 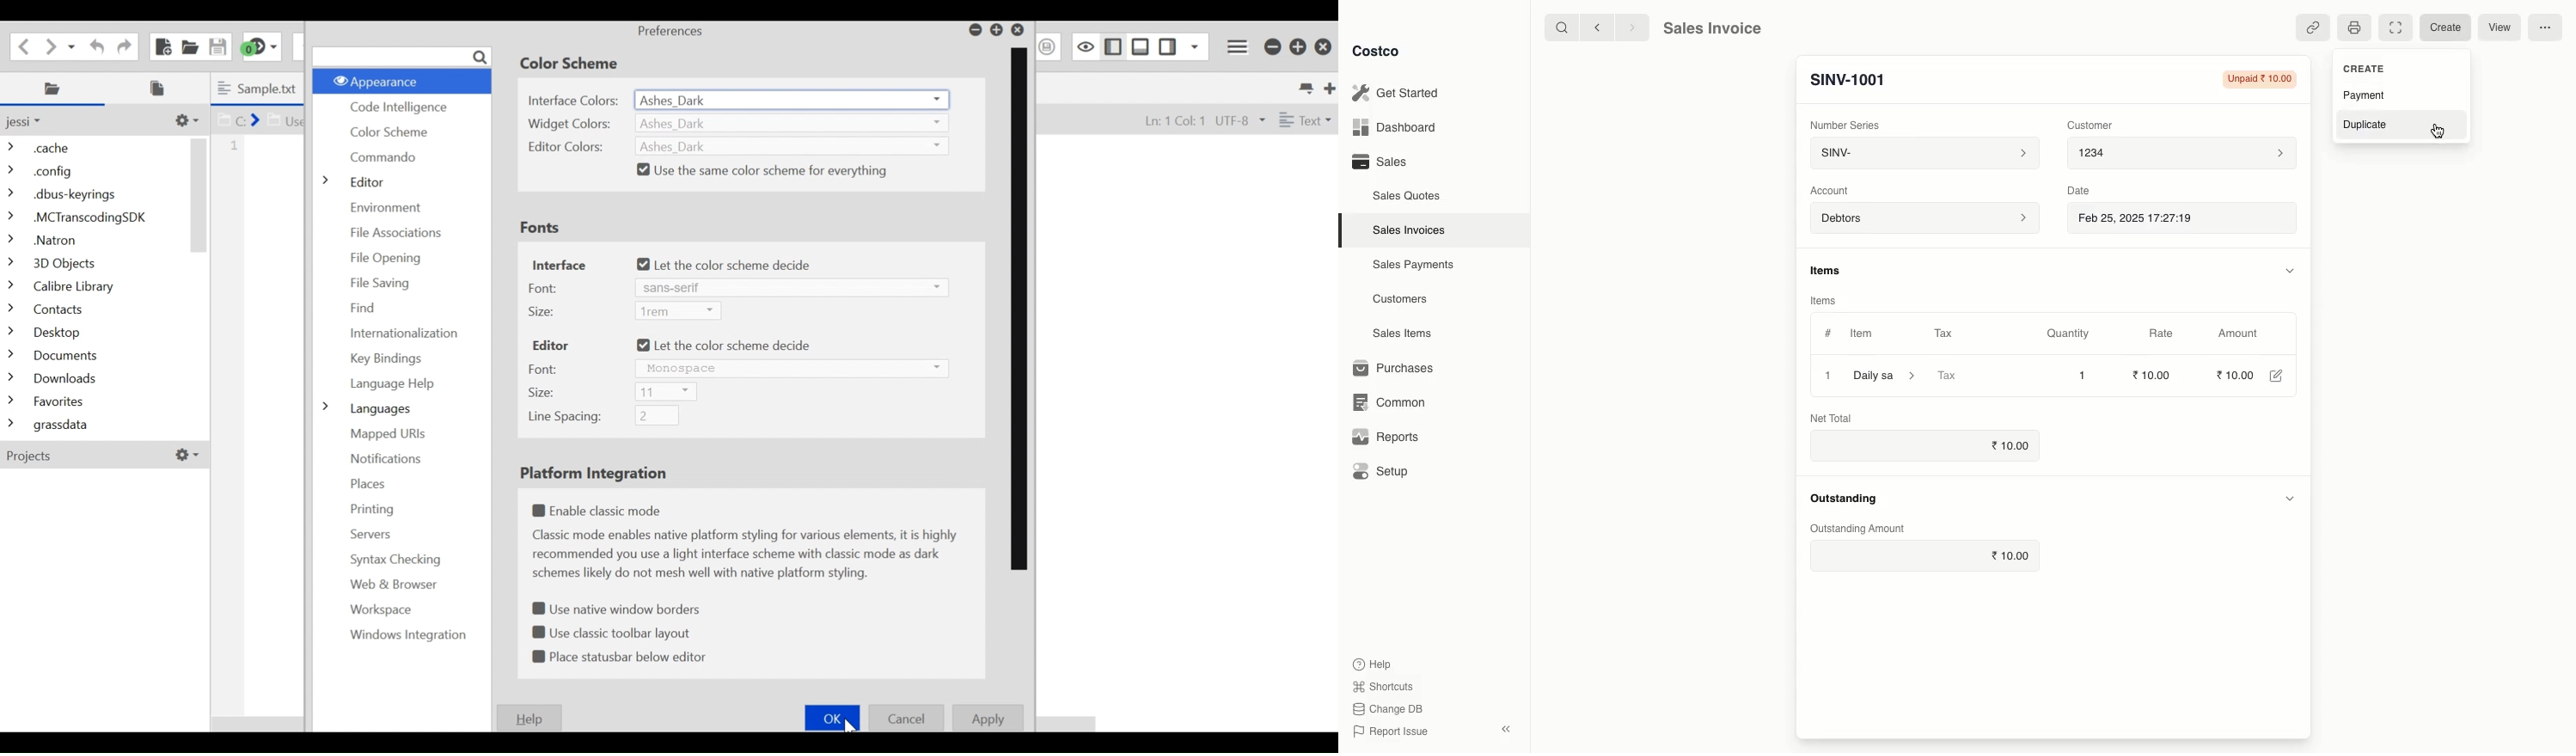 What do you see at coordinates (1924, 219) in the screenshot?
I see `Debtors` at bounding box center [1924, 219].